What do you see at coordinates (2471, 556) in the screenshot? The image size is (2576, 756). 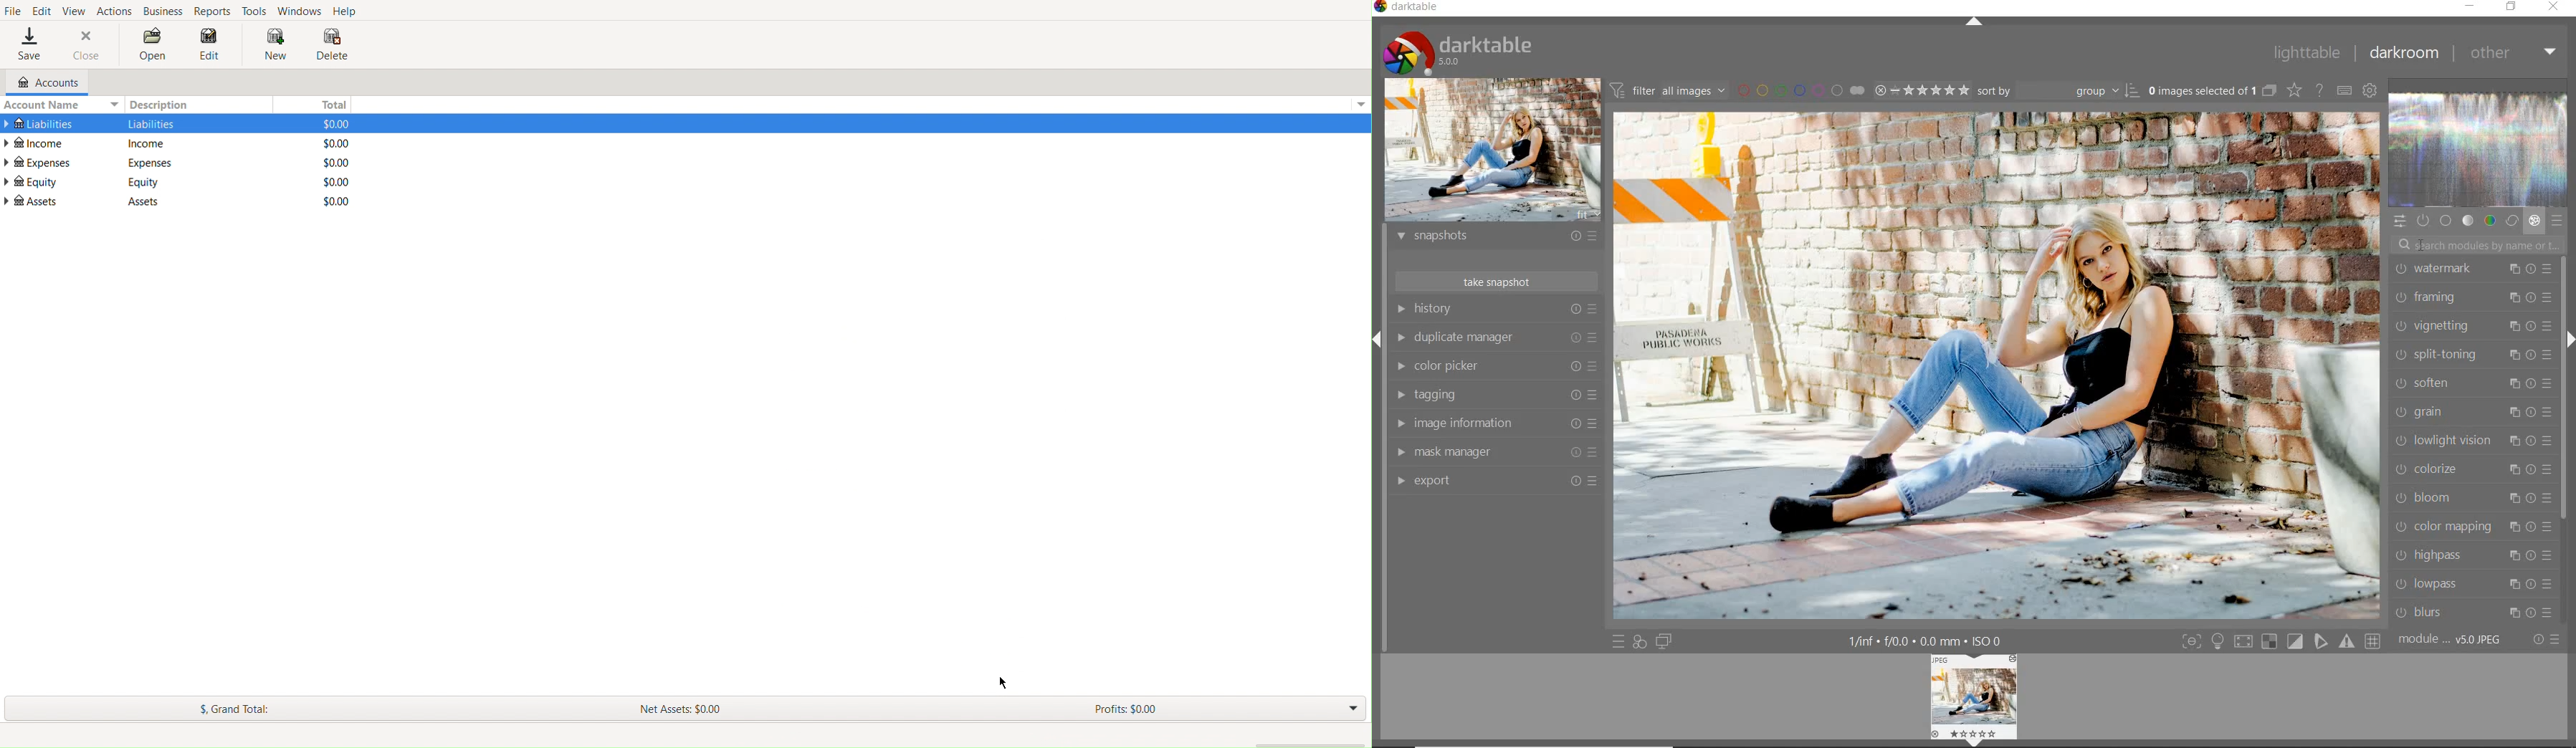 I see `highpass` at bounding box center [2471, 556].